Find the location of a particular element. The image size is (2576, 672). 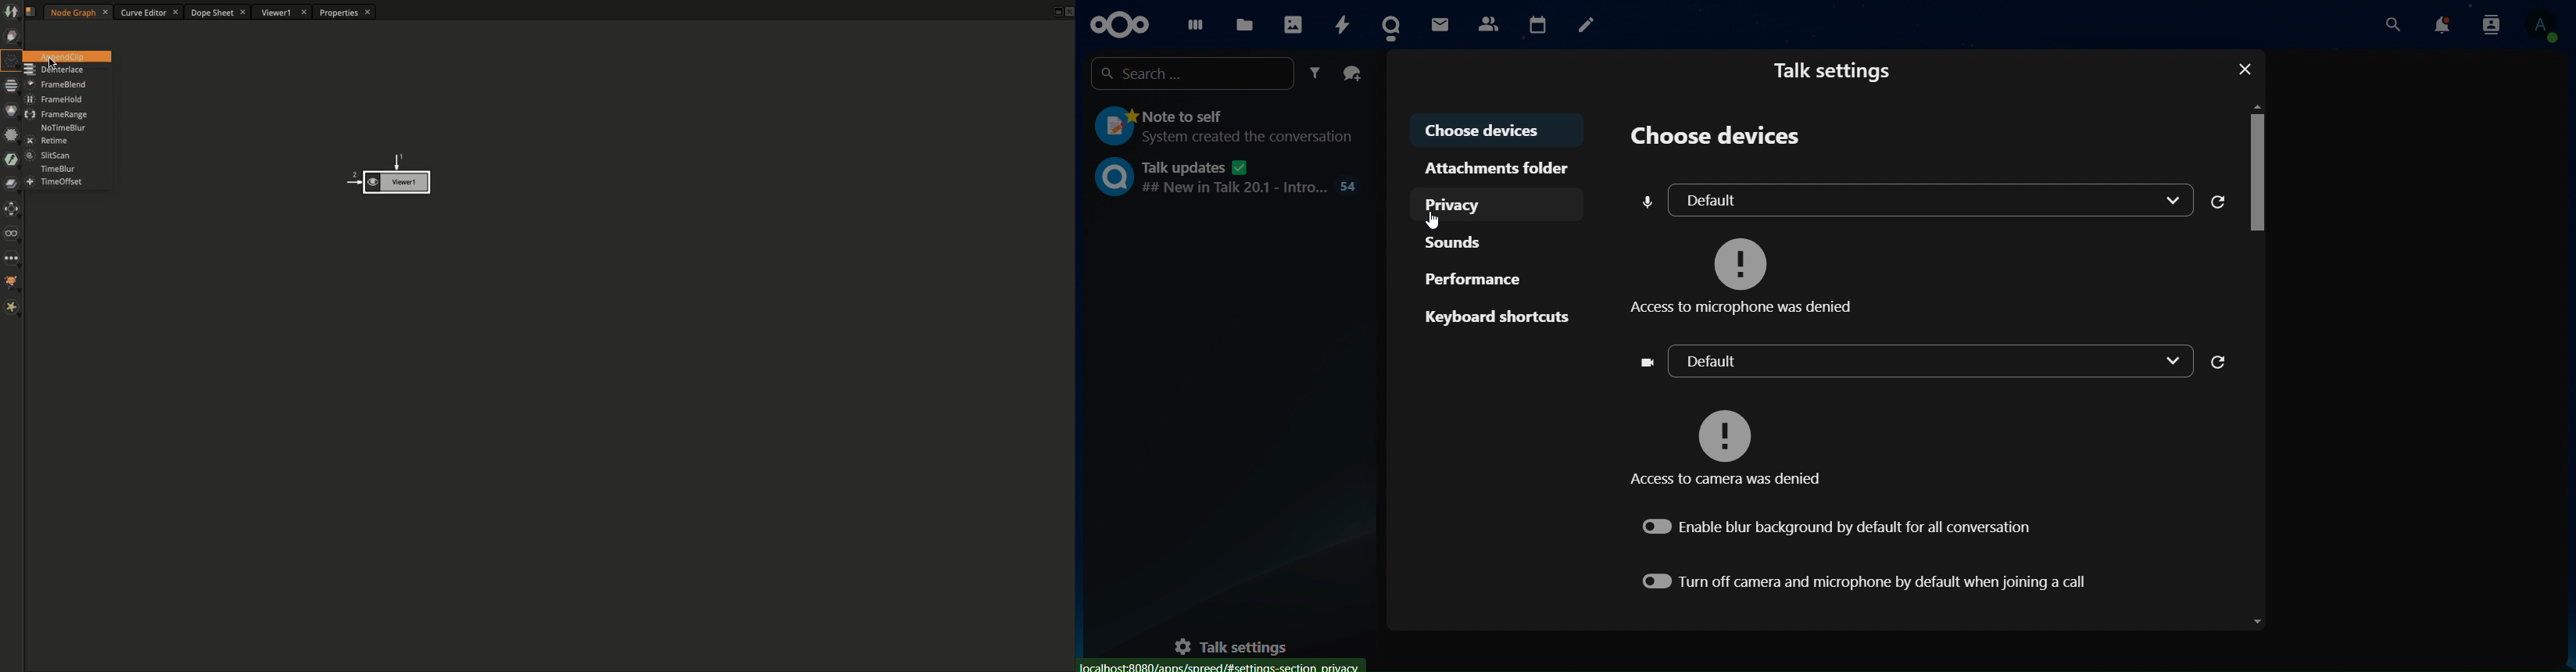

keyboard shortcuts is located at coordinates (1498, 316).